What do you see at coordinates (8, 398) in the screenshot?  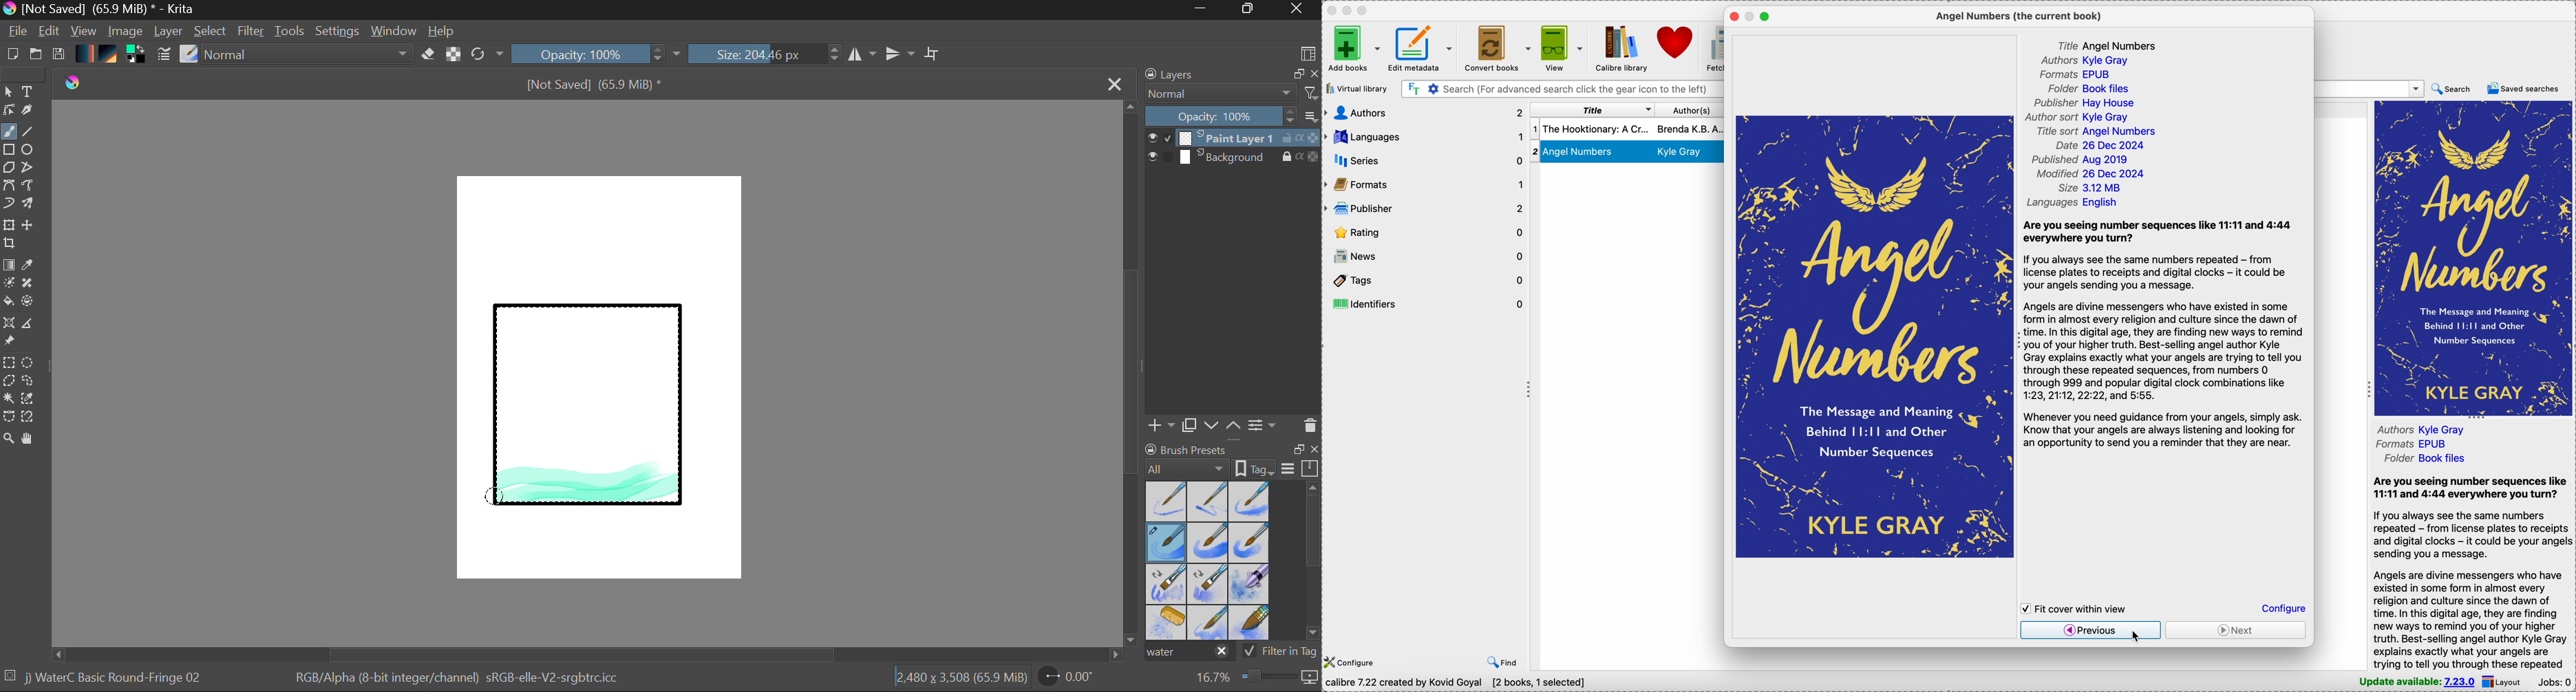 I see `Continuous Selection` at bounding box center [8, 398].